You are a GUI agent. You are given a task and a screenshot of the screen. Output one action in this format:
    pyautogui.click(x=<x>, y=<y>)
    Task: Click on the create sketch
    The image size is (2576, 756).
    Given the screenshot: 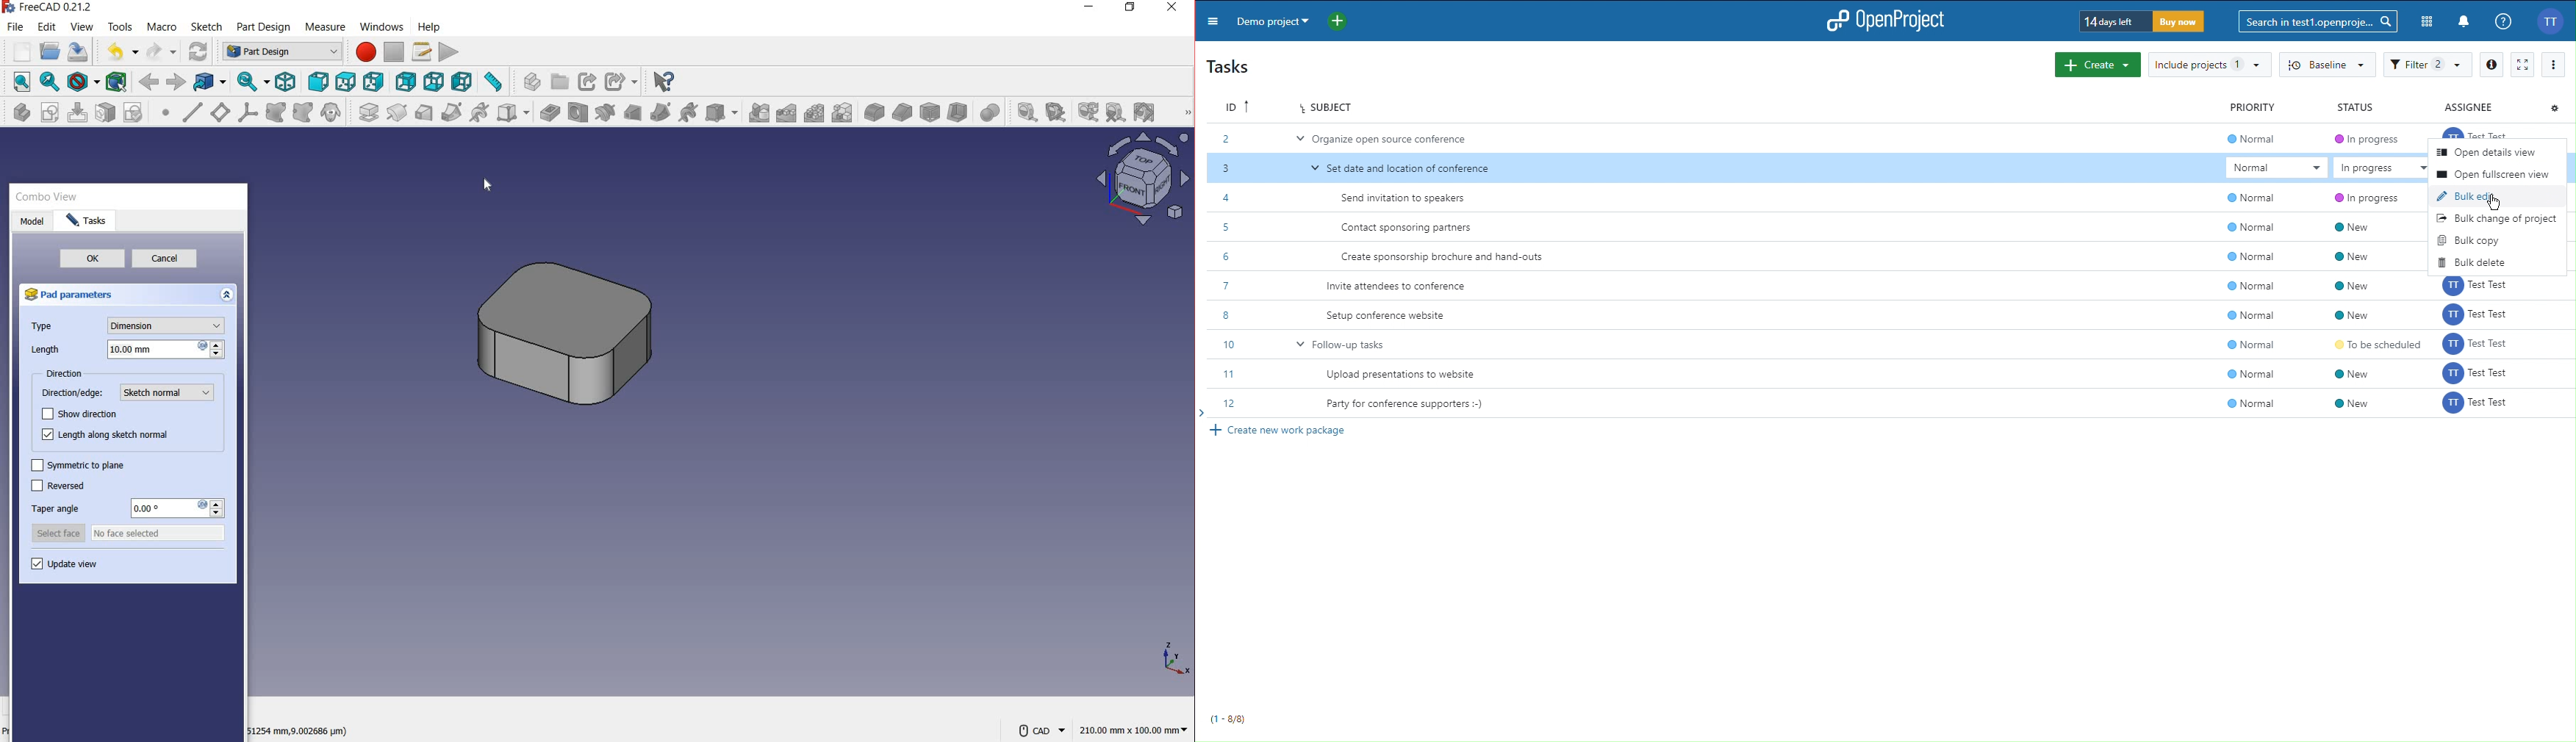 What is the action you would take?
    pyautogui.click(x=48, y=113)
    